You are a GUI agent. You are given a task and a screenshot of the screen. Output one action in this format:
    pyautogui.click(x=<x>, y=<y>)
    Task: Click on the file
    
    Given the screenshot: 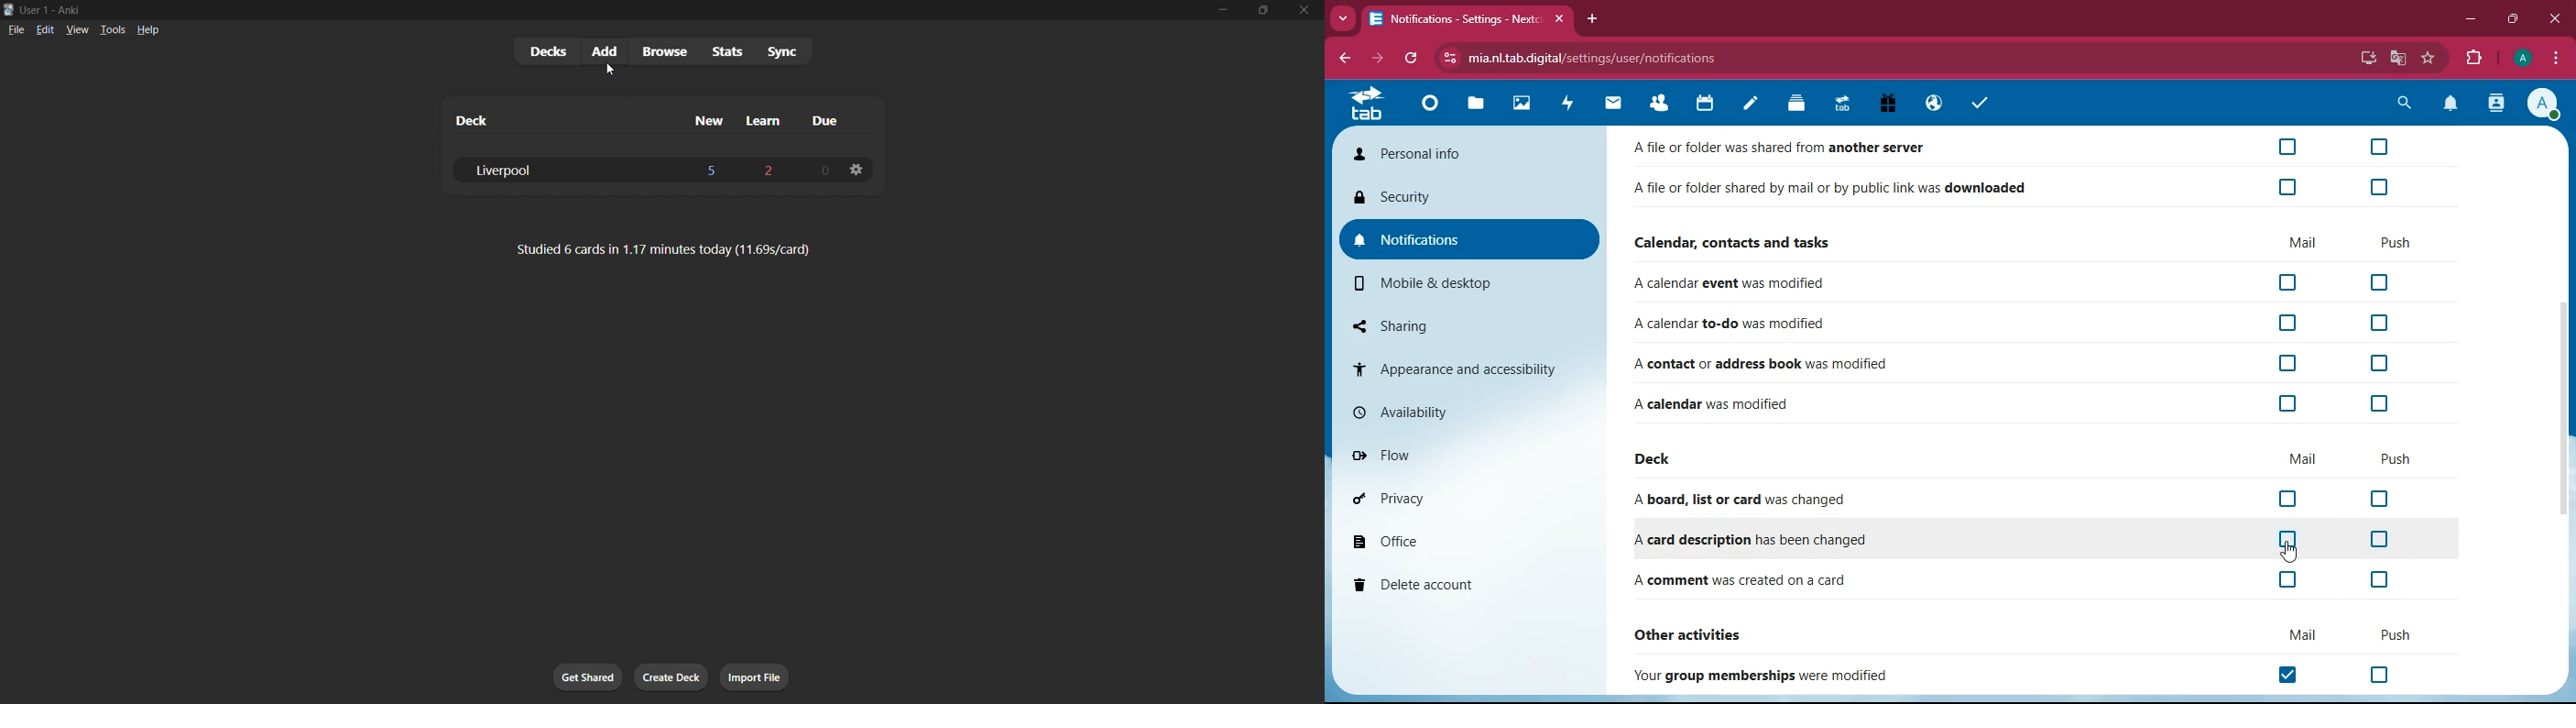 What is the action you would take?
    pyautogui.click(x=15, y=30)
    